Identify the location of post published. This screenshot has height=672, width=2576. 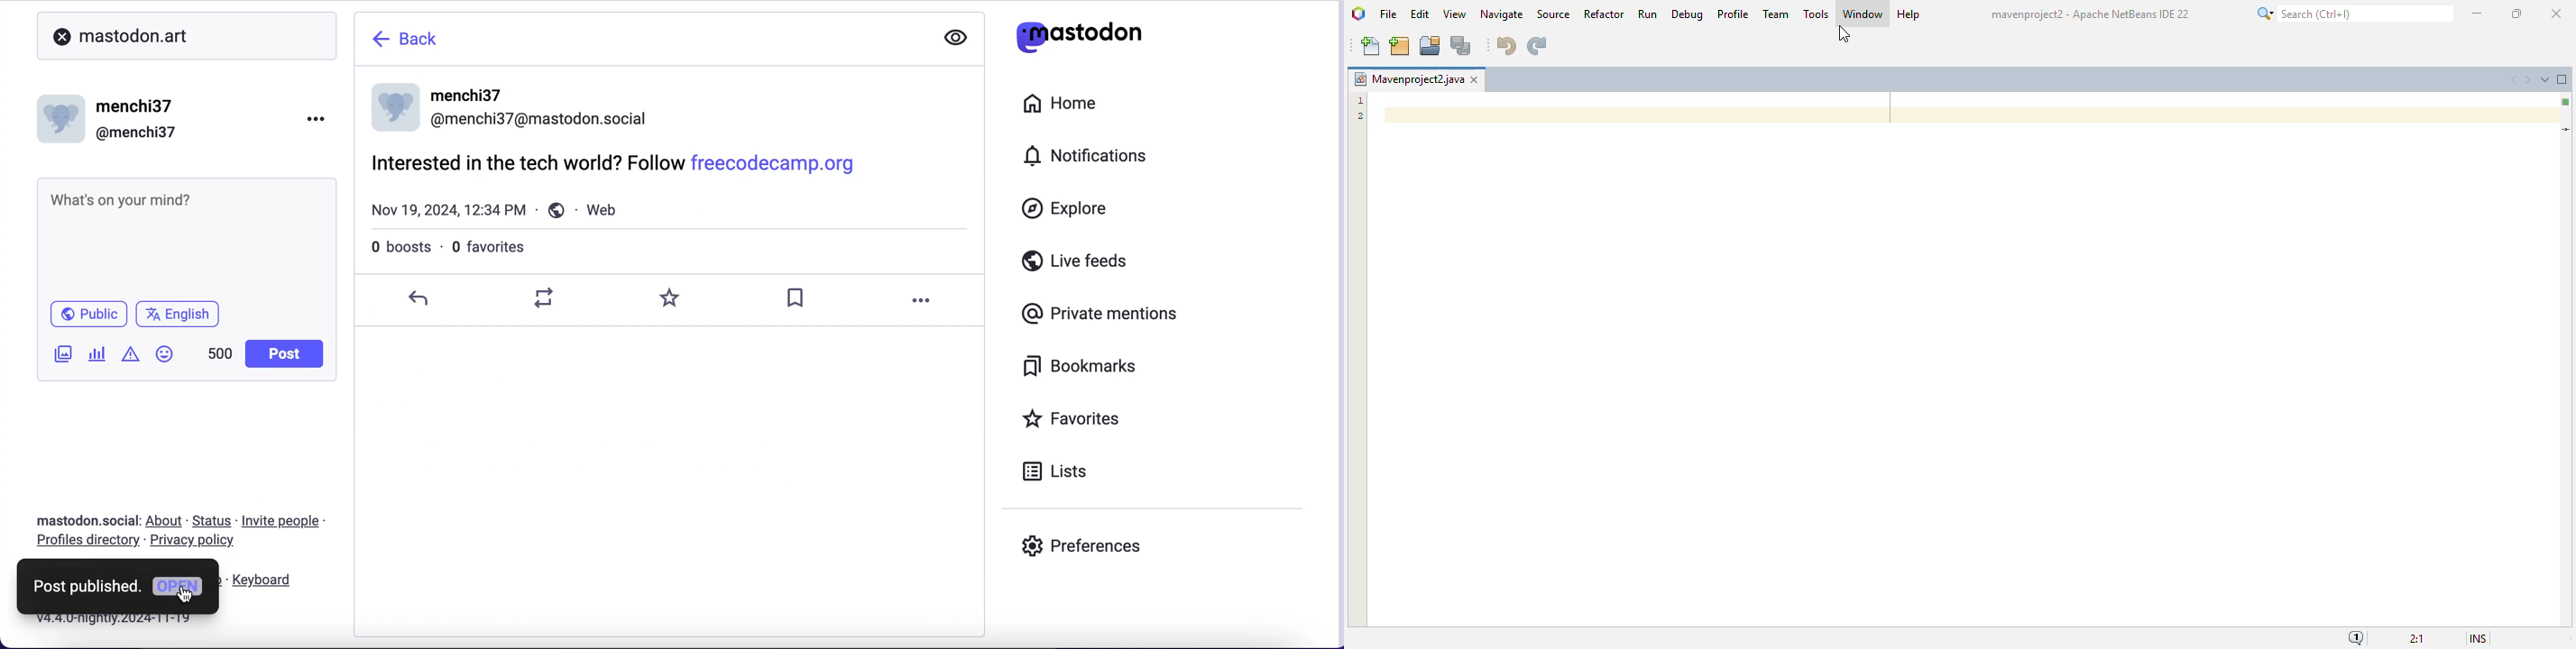
(675, 188).